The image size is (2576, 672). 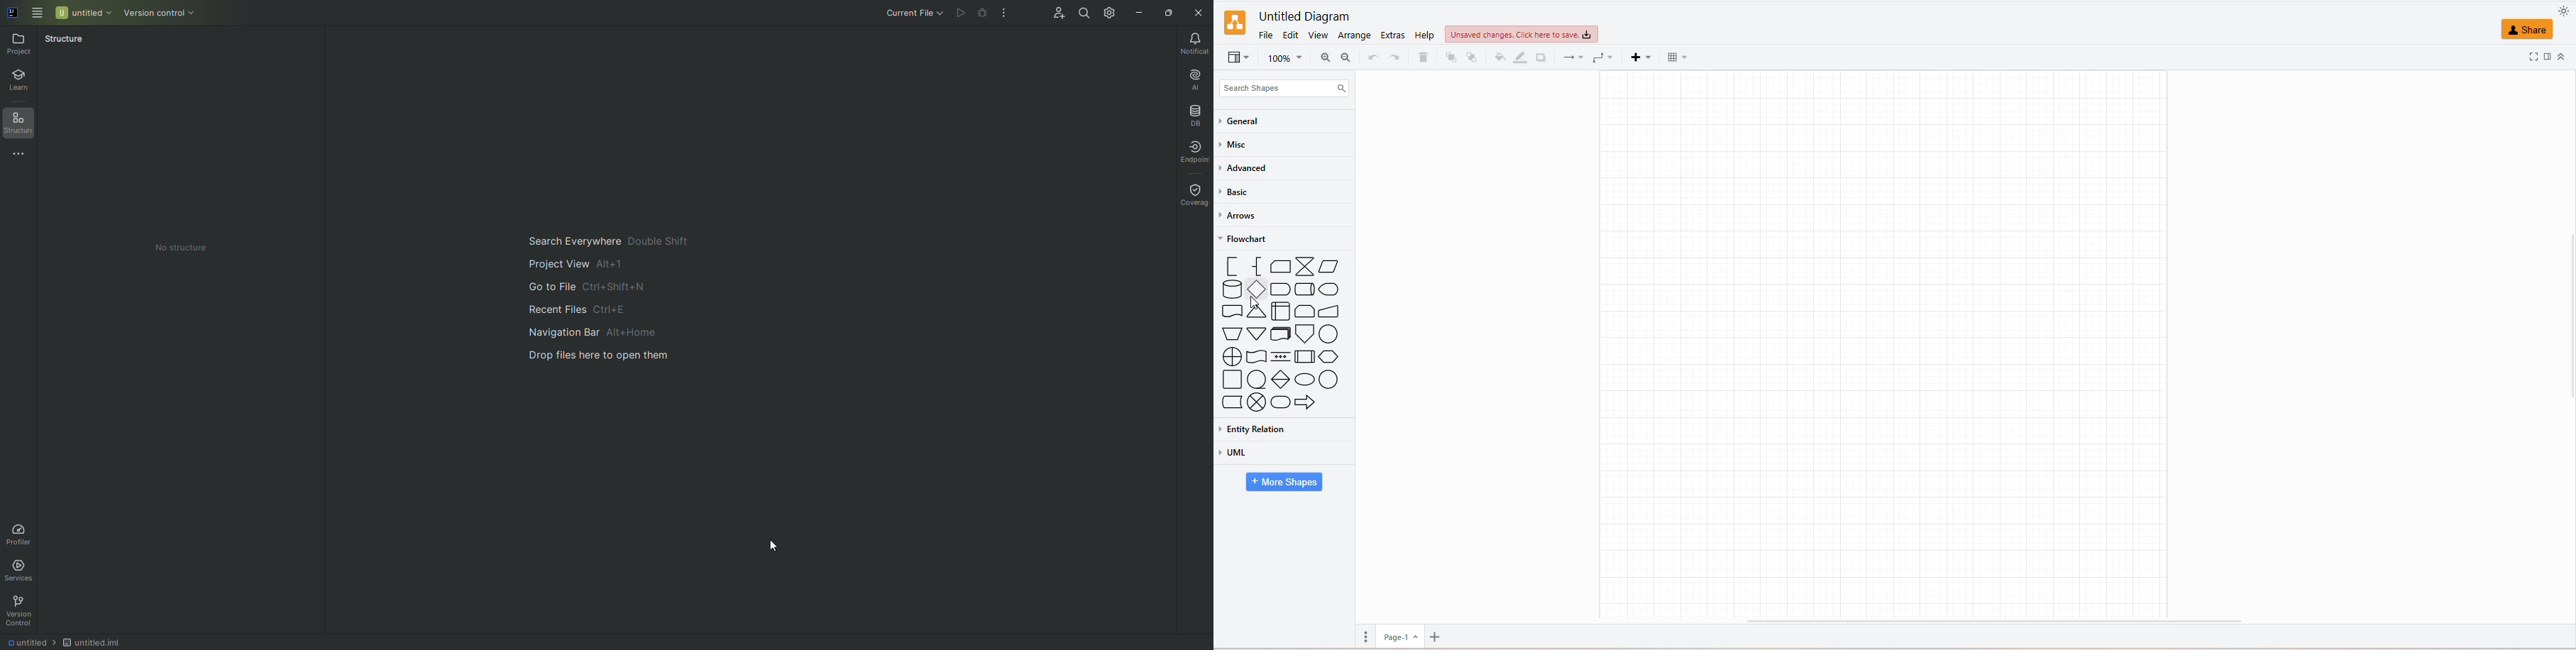 What do you see at coordinates (584, 288) in the screenshot?
I see `Go to file` at bounding box center [584, 288].